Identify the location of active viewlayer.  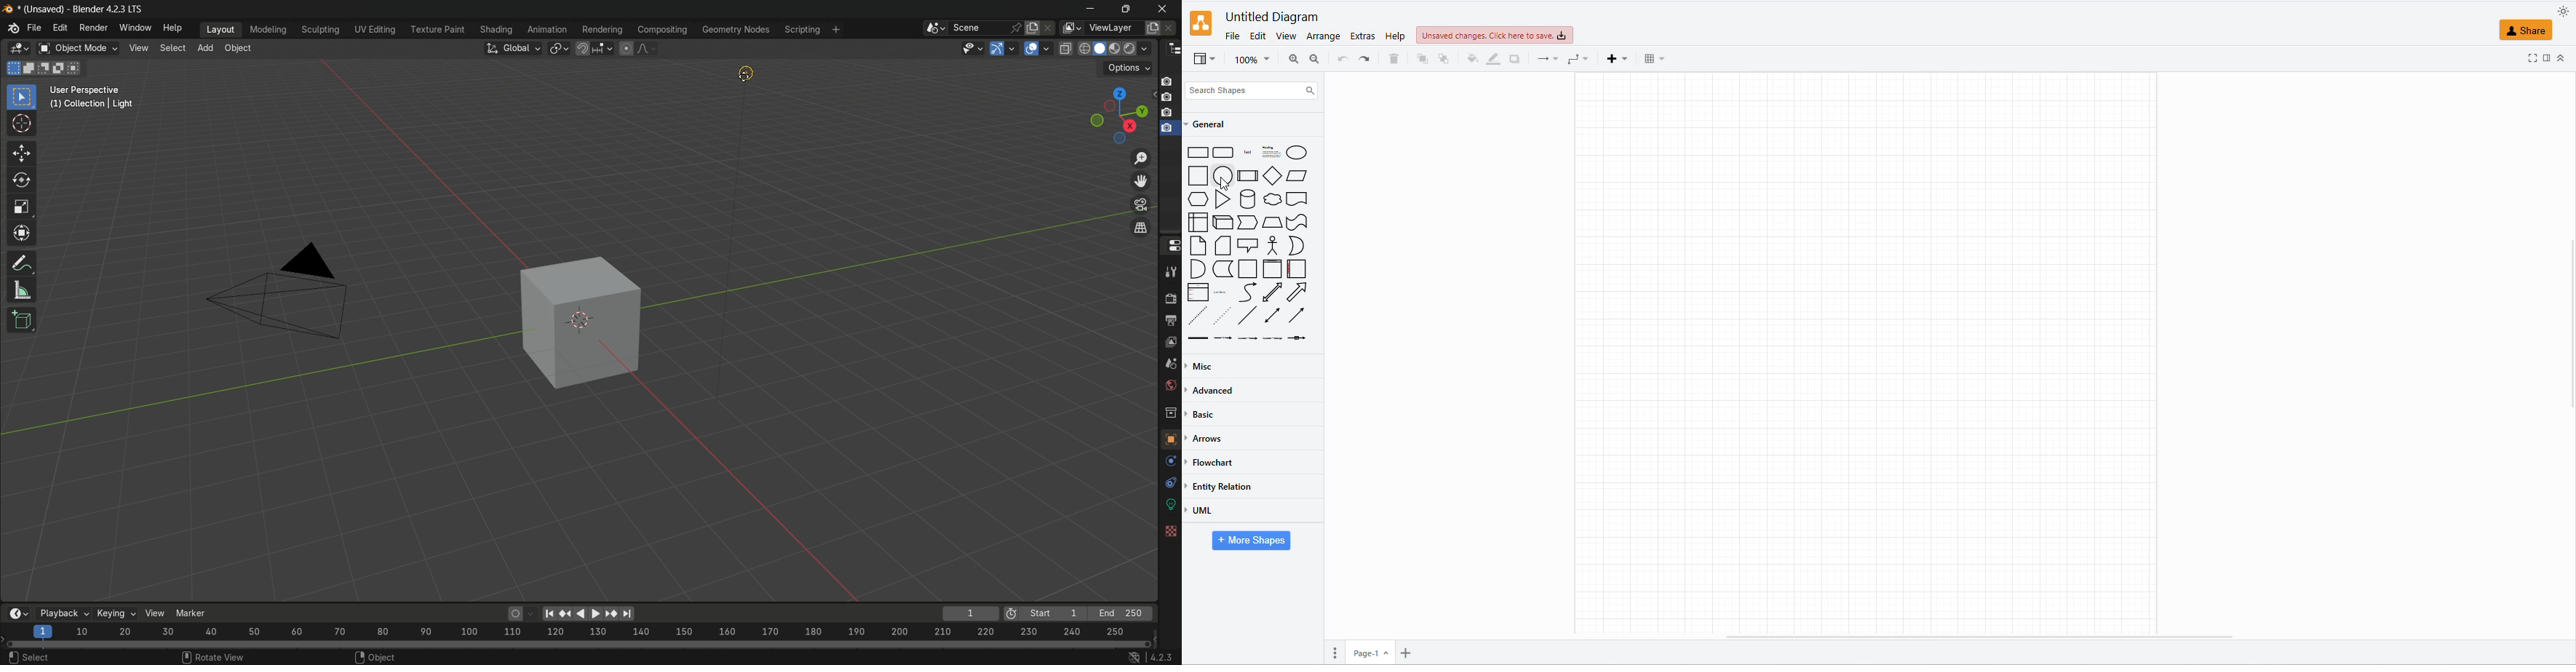
(1070, 28).